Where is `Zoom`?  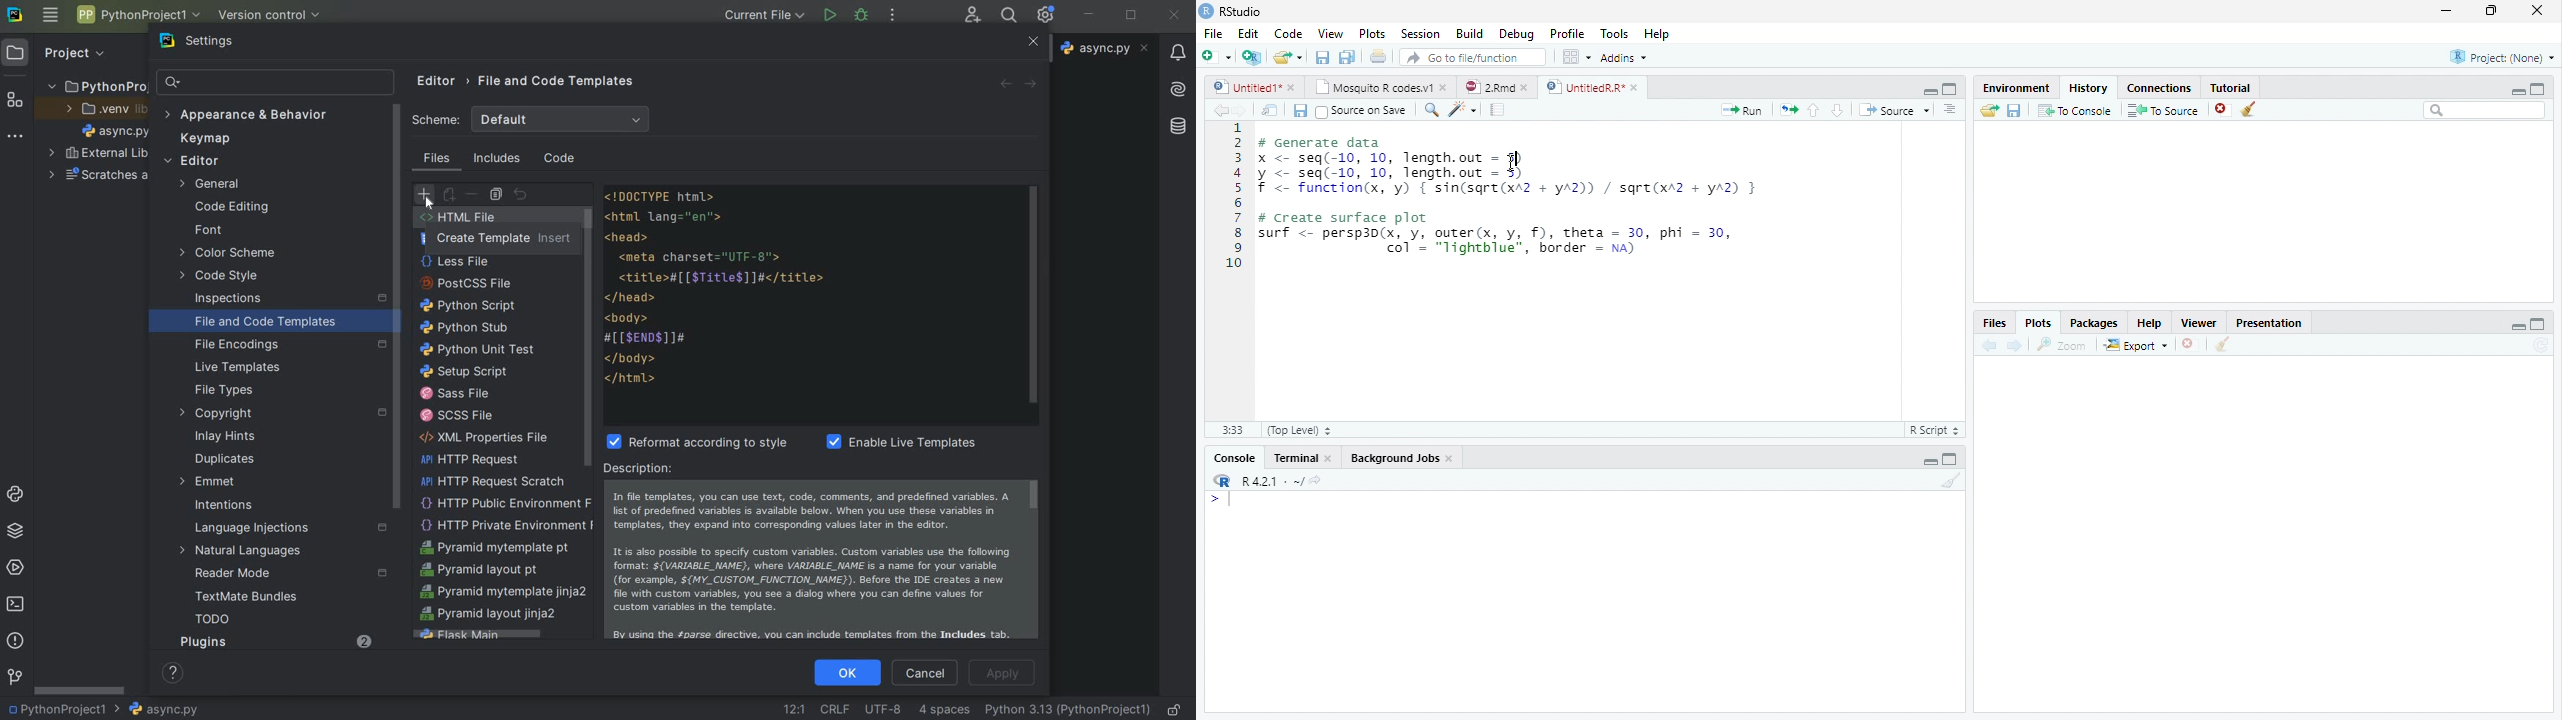
Zoom is located at coordinates (2061, 345).